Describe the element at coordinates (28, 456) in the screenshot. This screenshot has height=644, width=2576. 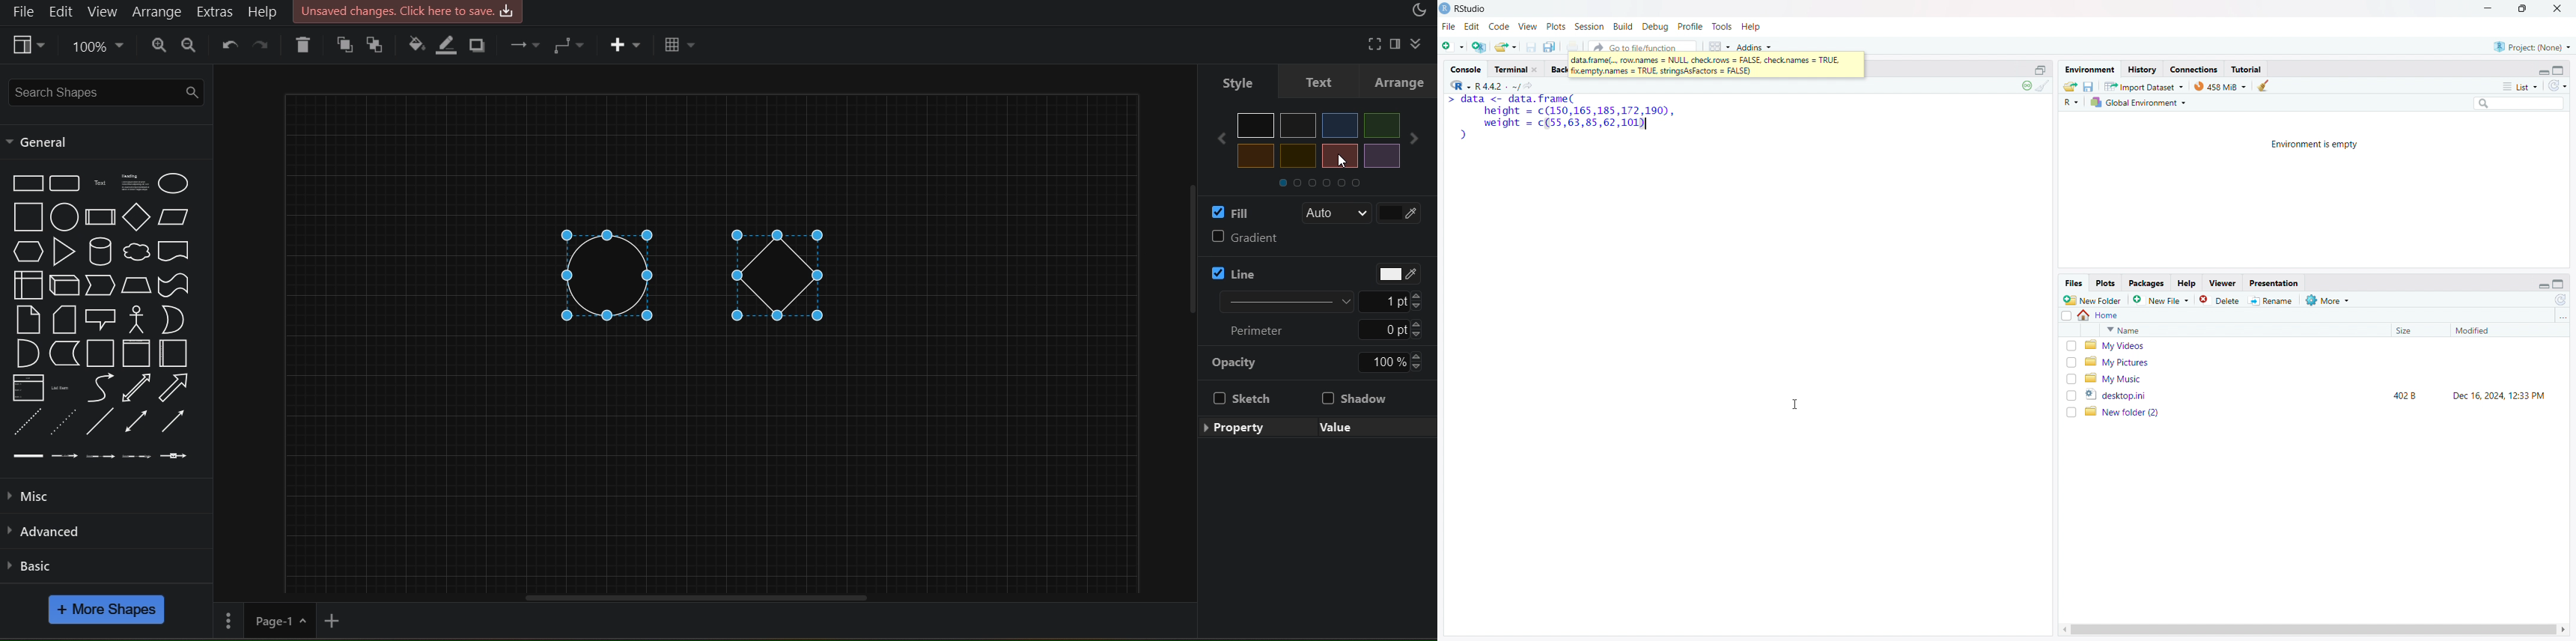
I see `Link` at that location.